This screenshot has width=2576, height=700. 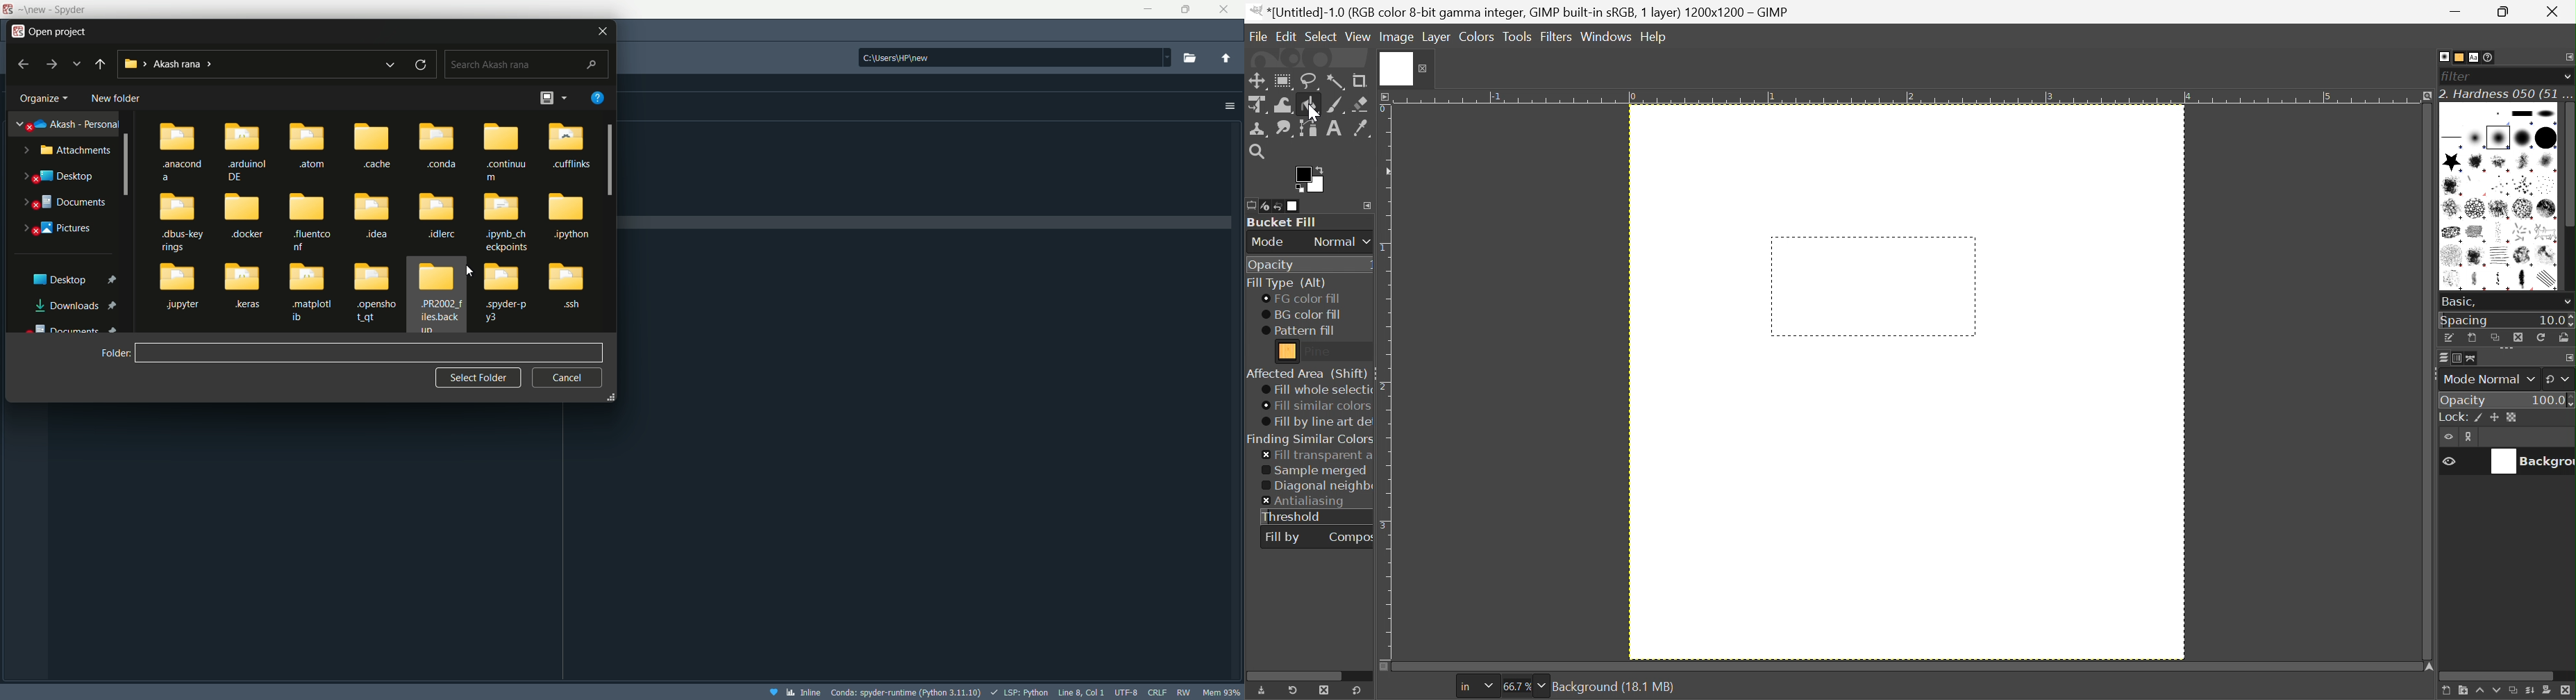 What do you see at coordinates (2522, 113) in the screenshot?
I see `` at bounding box center [2522, 113].